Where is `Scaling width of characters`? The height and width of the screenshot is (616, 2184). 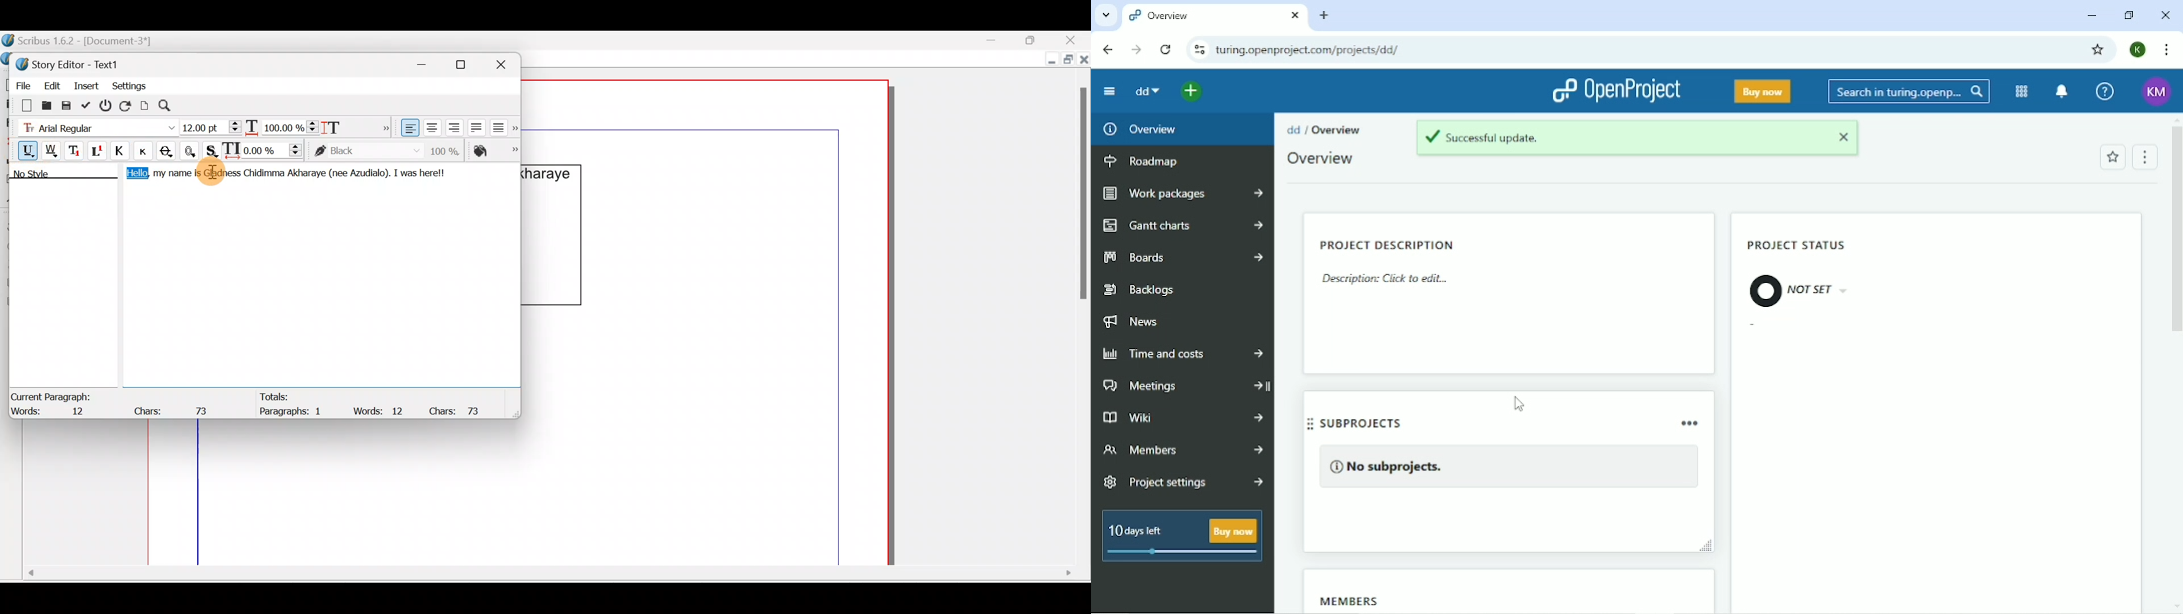
Scaling width of characters is located at coordinates (282, 125).